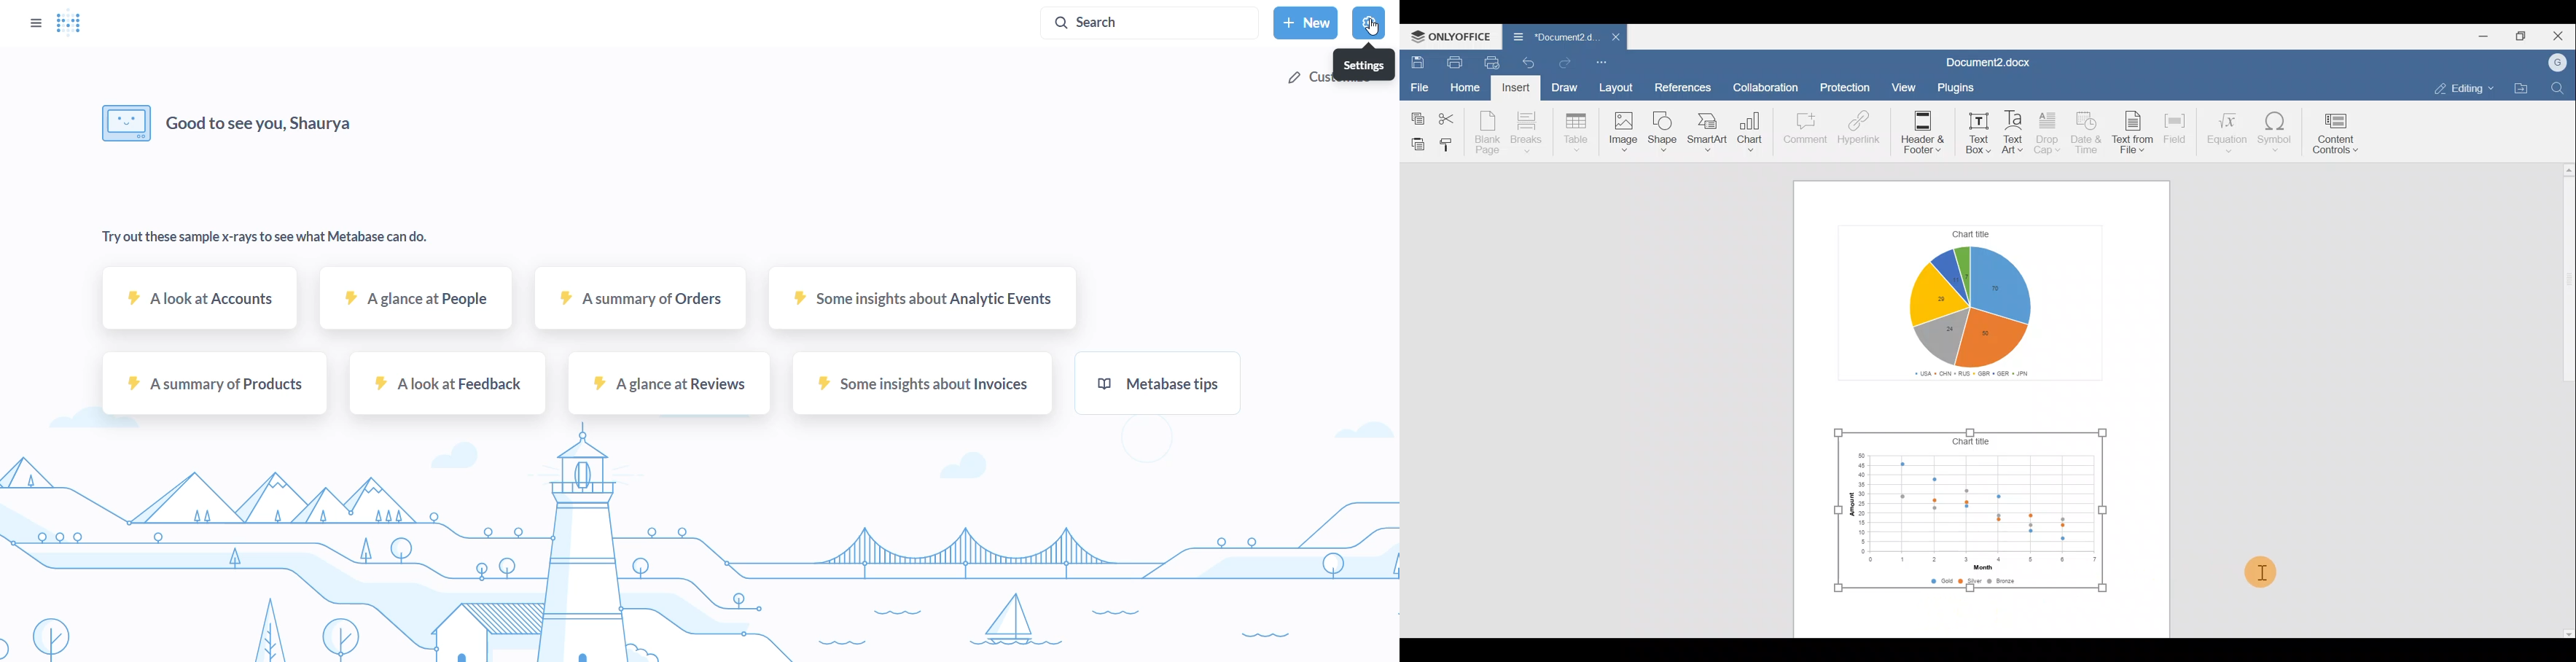  Describe the element at coordinates (640, 305) in the screenshot. I see `A summary of Orders sample` at that location.